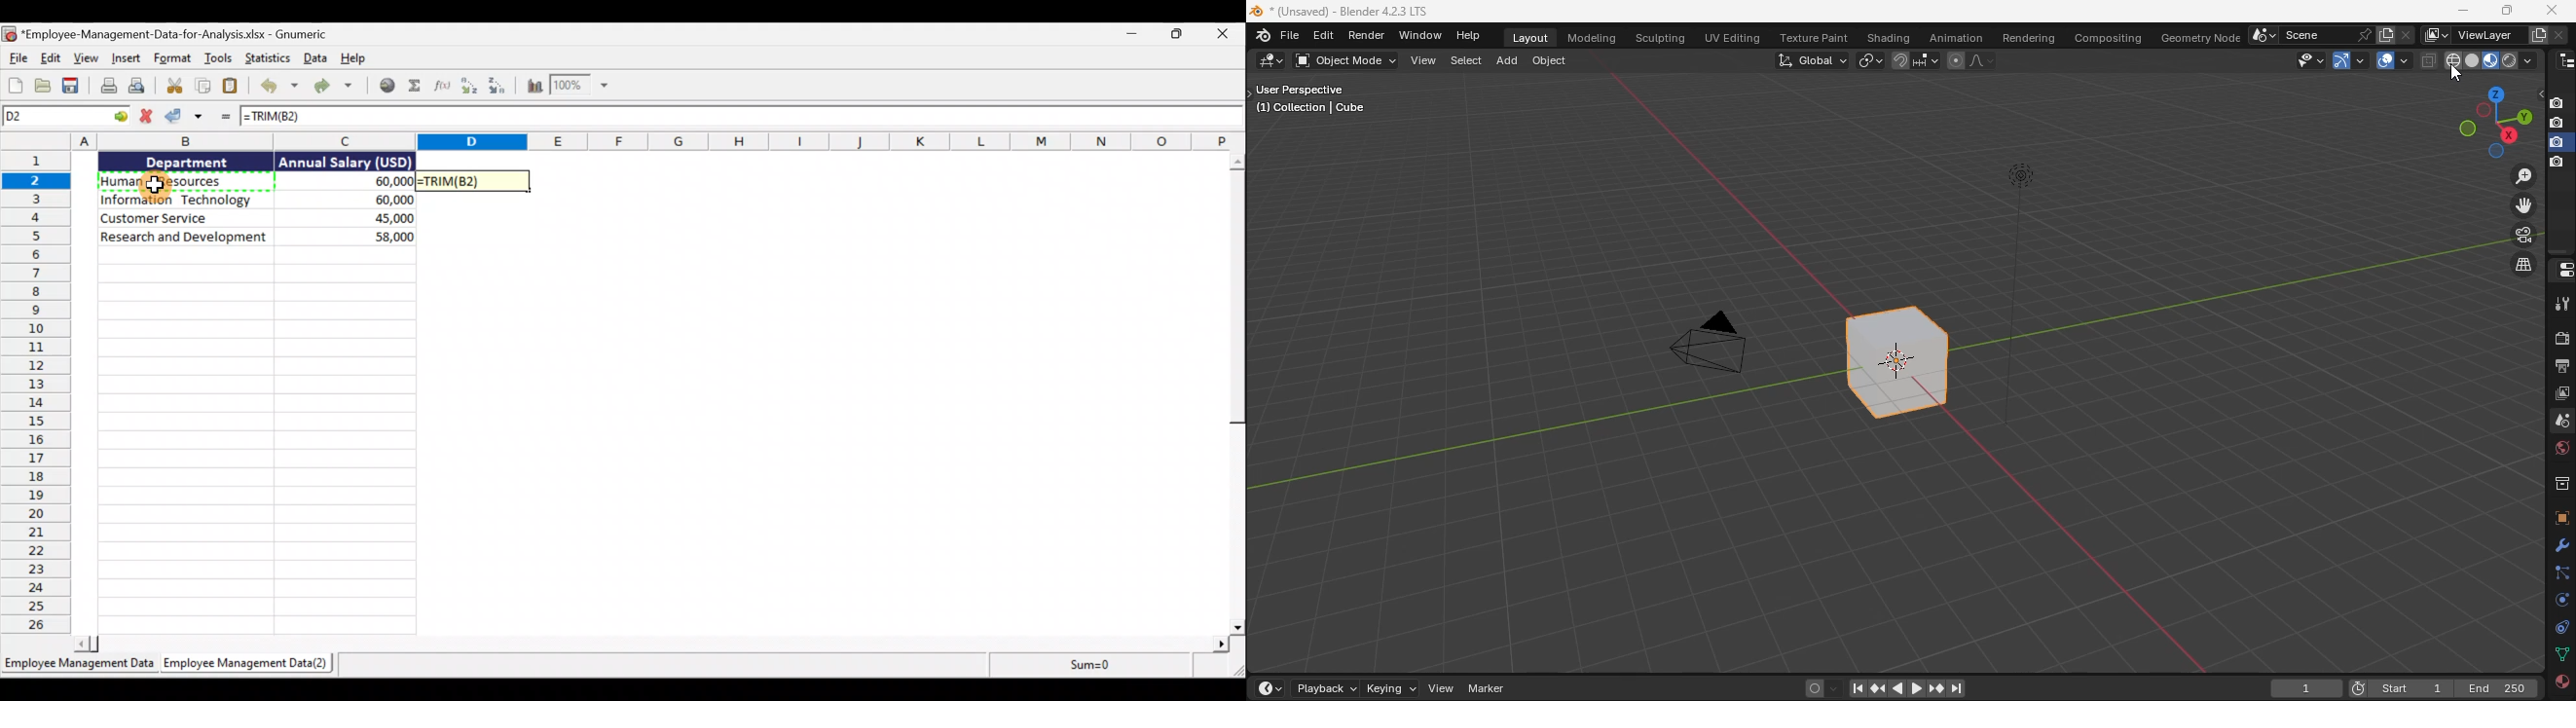 This screenshot has height=728, width=2576. Describe the element at coordinates (1392, 689) in the screenshot. I see `keying` at that location.